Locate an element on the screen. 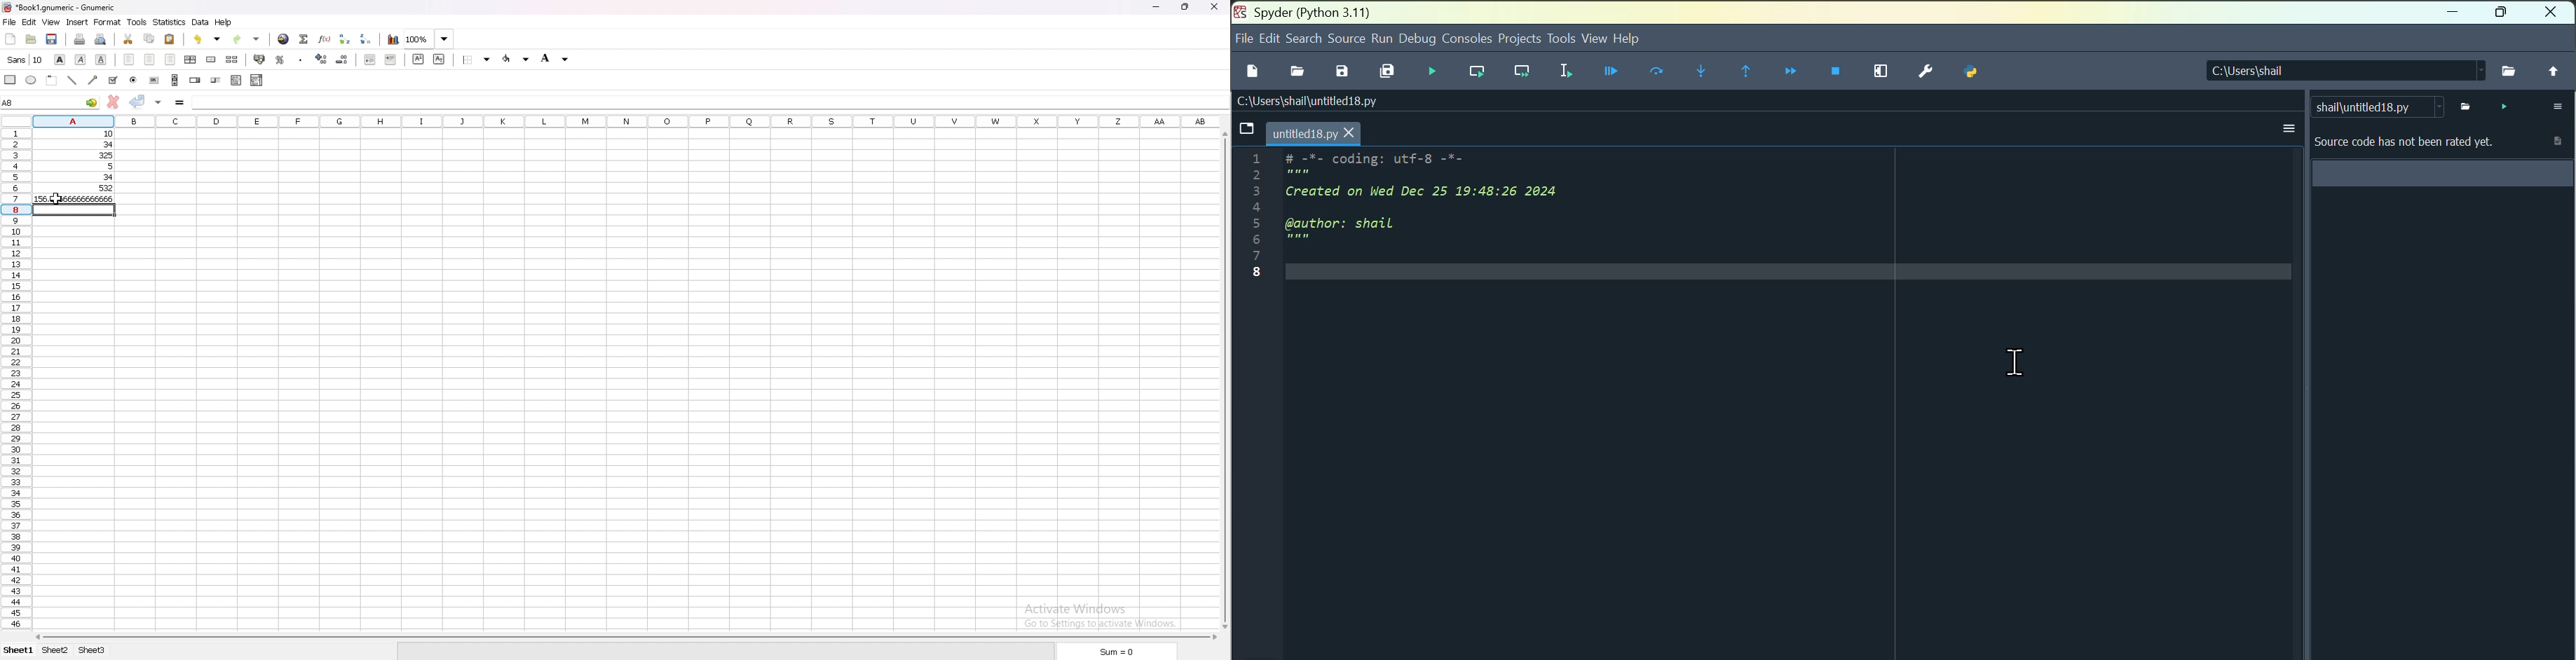 Image resolution: width=2576 pixels, height=672 pixels. Tools is located at coordinates (1561, 44).